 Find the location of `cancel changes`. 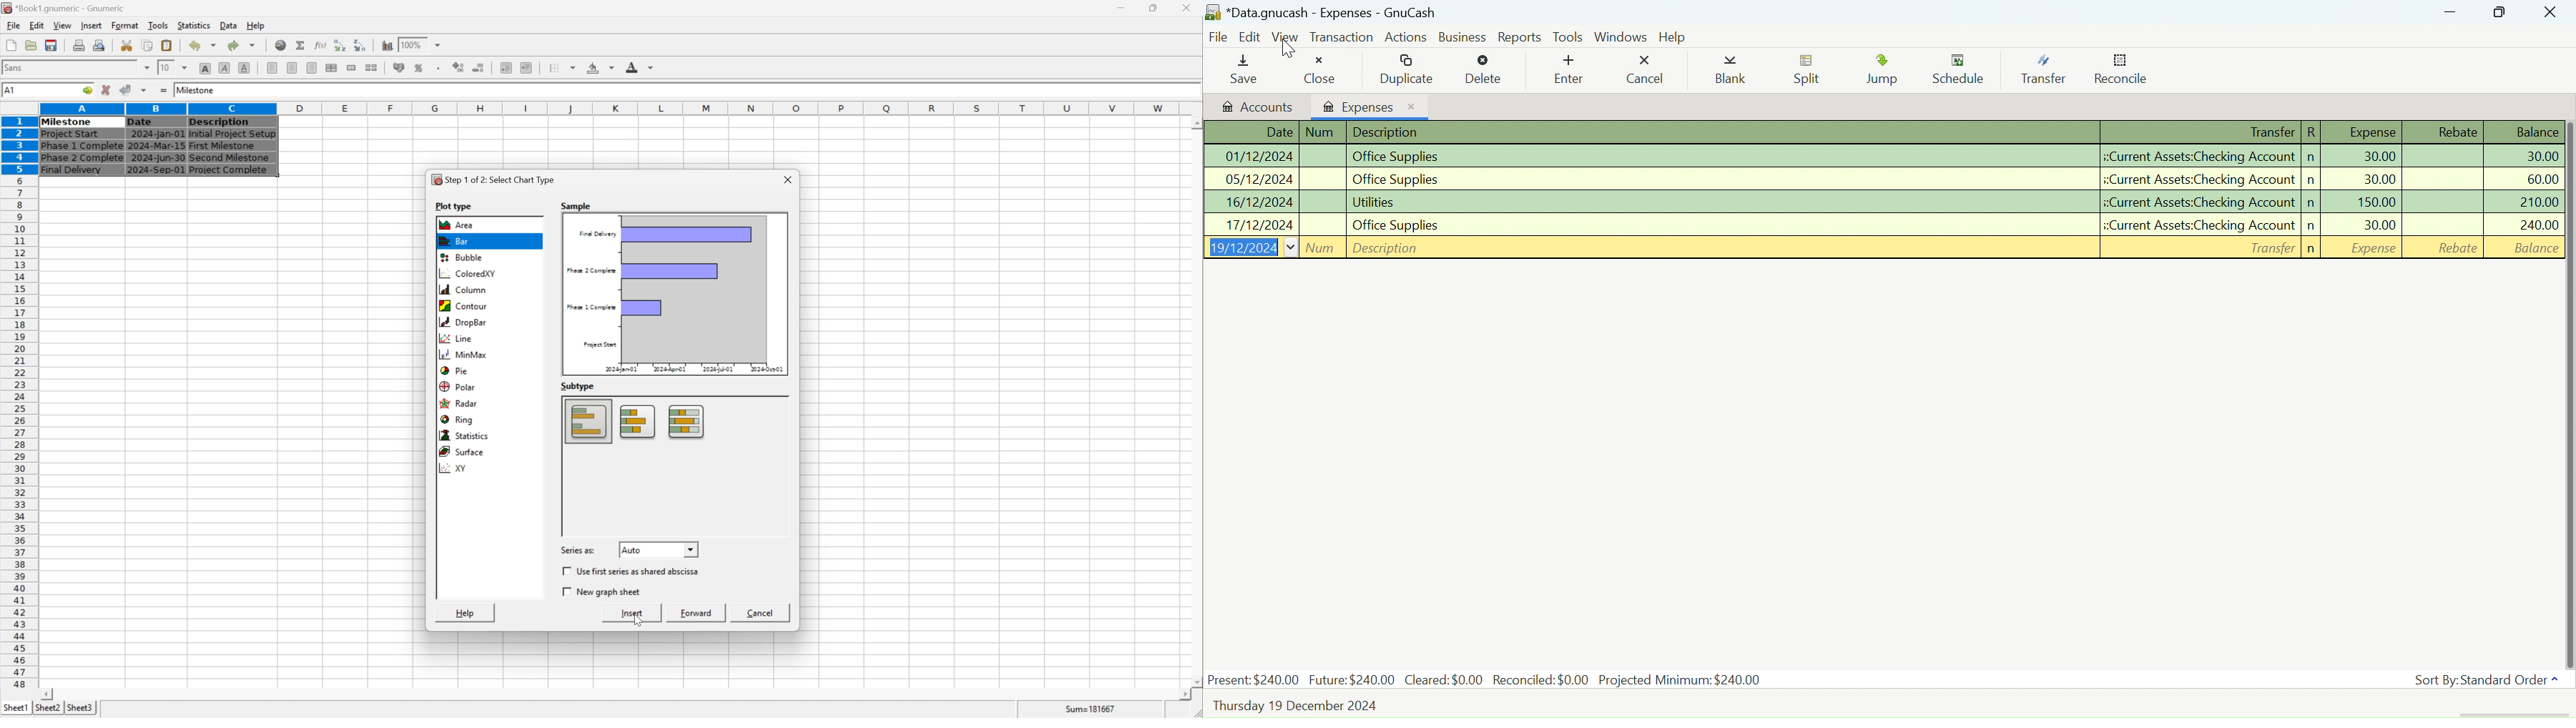

cancel changes is located at coordinates (109, 91).